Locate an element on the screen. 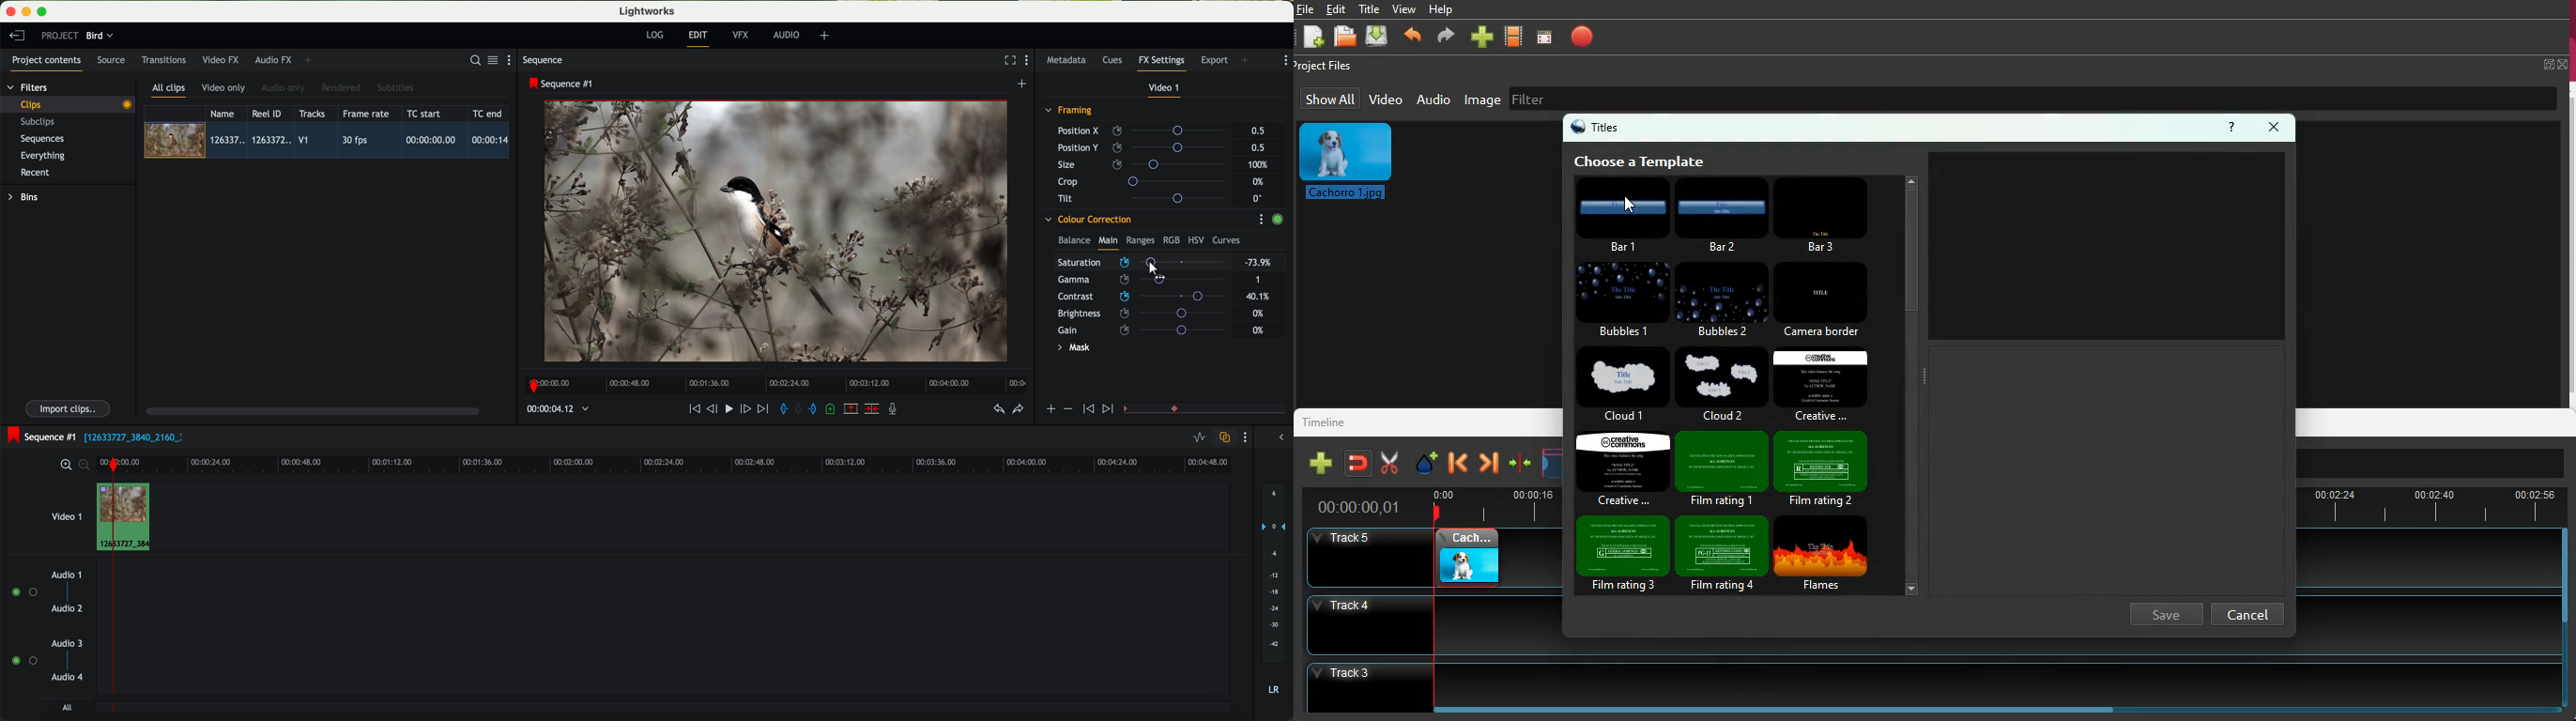 The width and height of the screenshot is (2576, 728). toggle audio levels editing is located at coordinates (1199, 439).